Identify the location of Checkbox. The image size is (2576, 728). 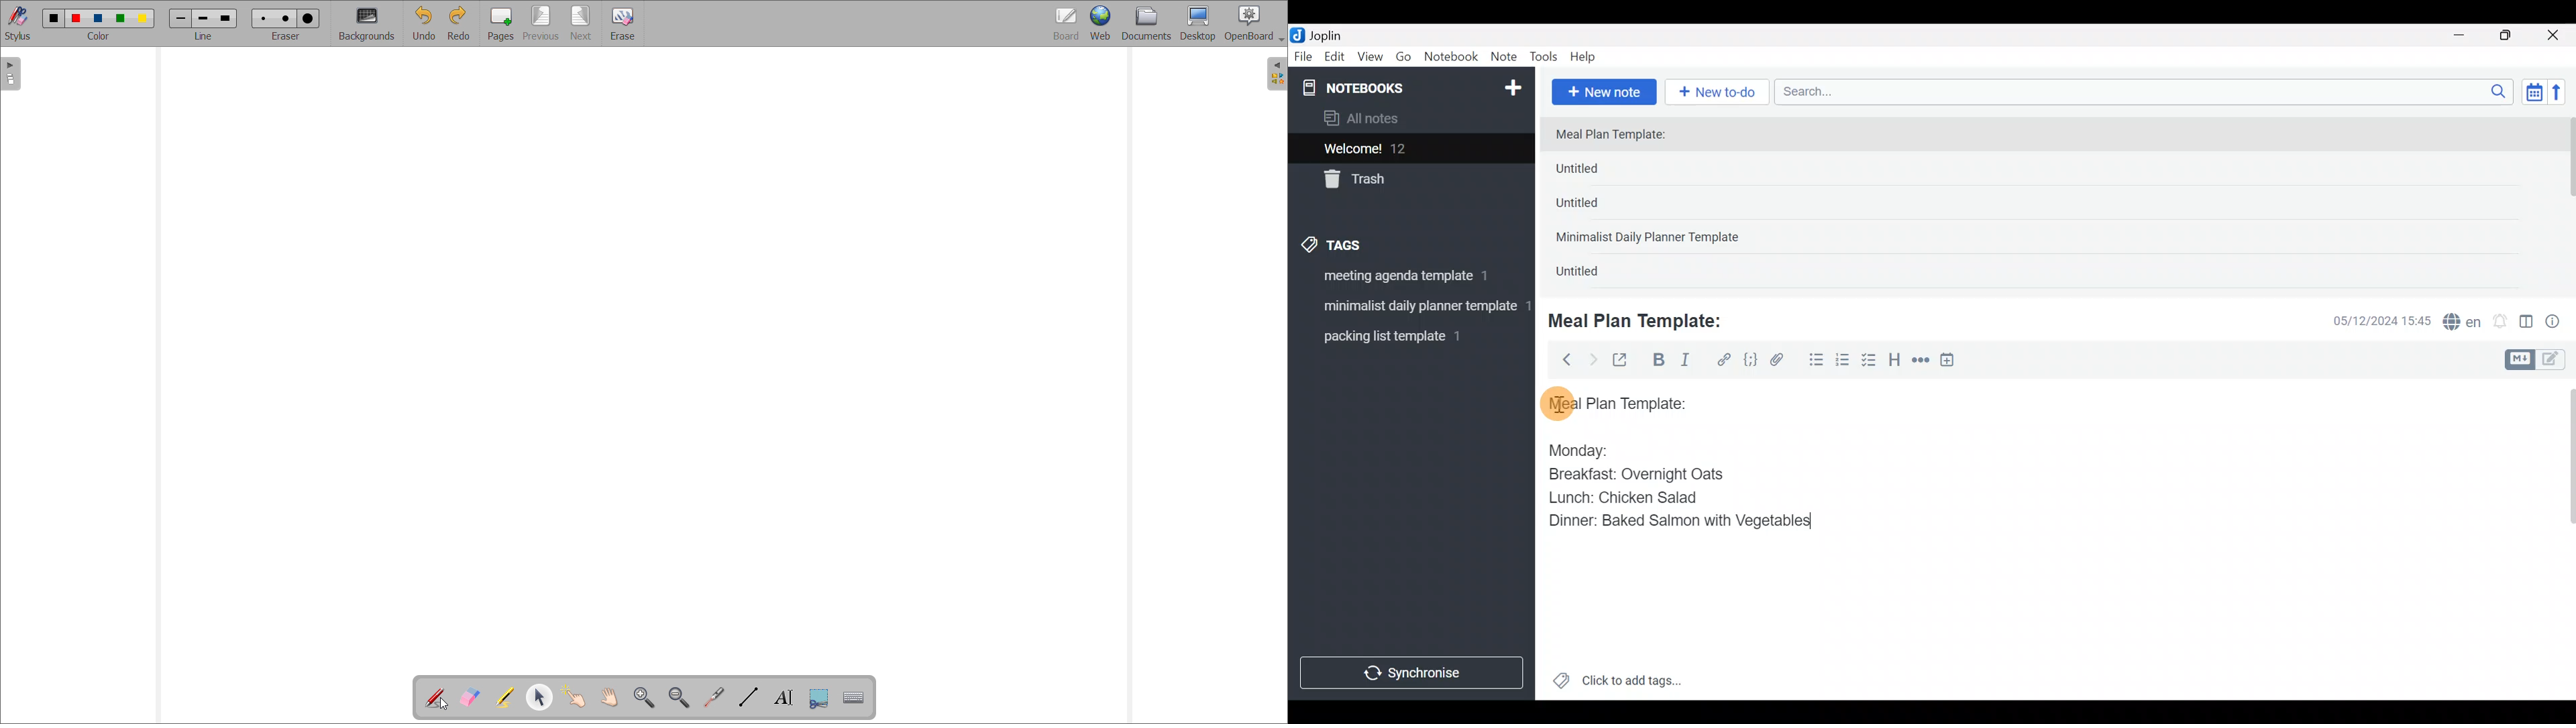
(1870, 361).